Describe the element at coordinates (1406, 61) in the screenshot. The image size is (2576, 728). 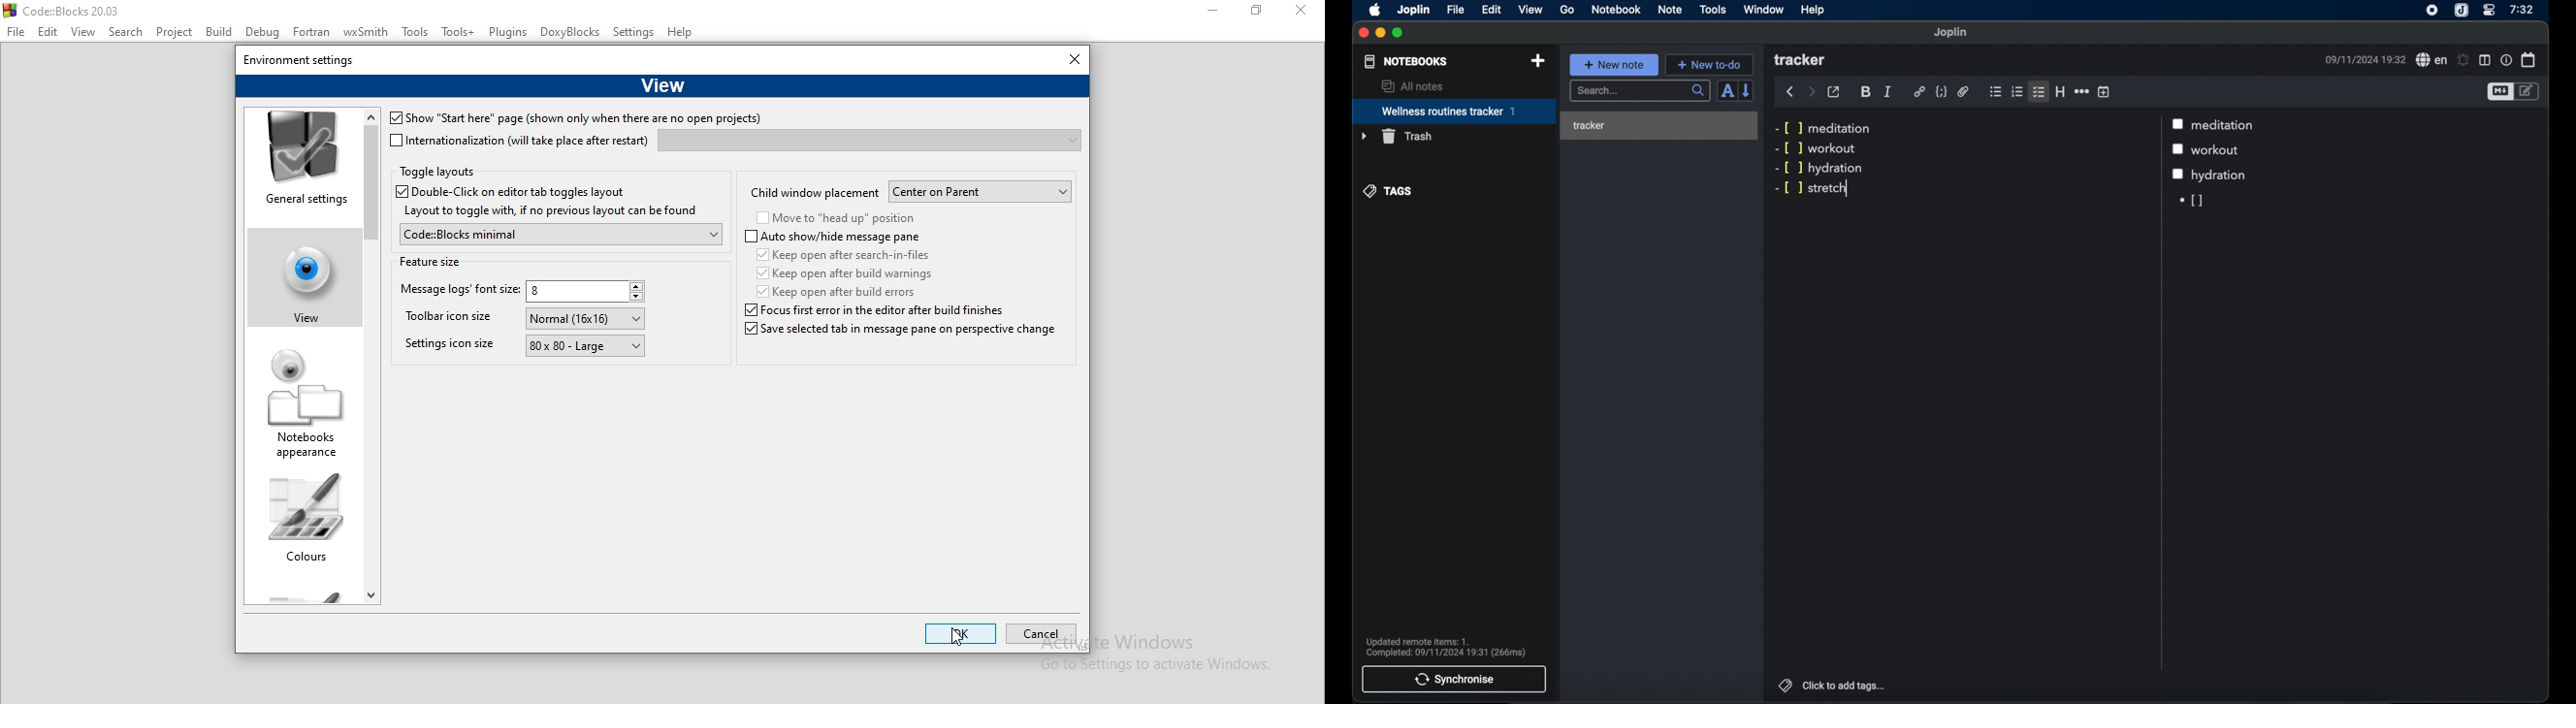
I see `notebooks` at that location.